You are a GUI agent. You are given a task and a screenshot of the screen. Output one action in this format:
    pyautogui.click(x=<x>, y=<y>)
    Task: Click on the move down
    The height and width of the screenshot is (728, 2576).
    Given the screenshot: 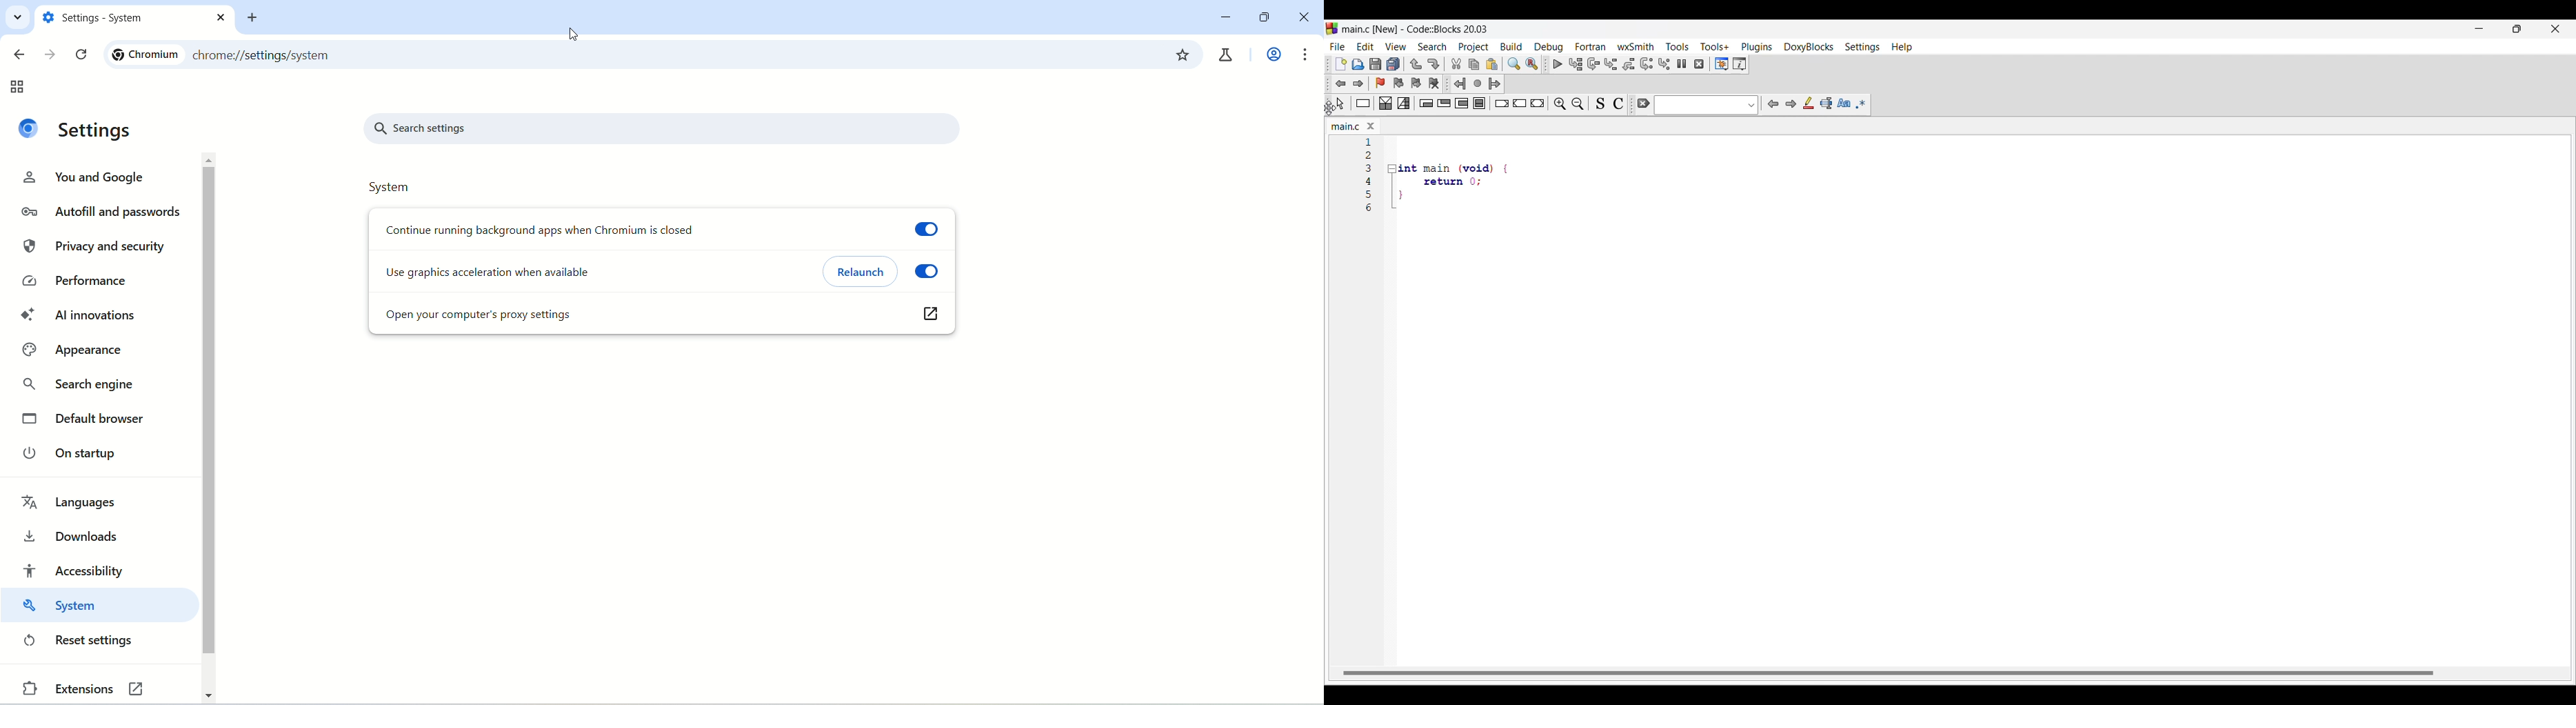 What is the action you would take?
    pyautogui.click(x=208, y=694)
    